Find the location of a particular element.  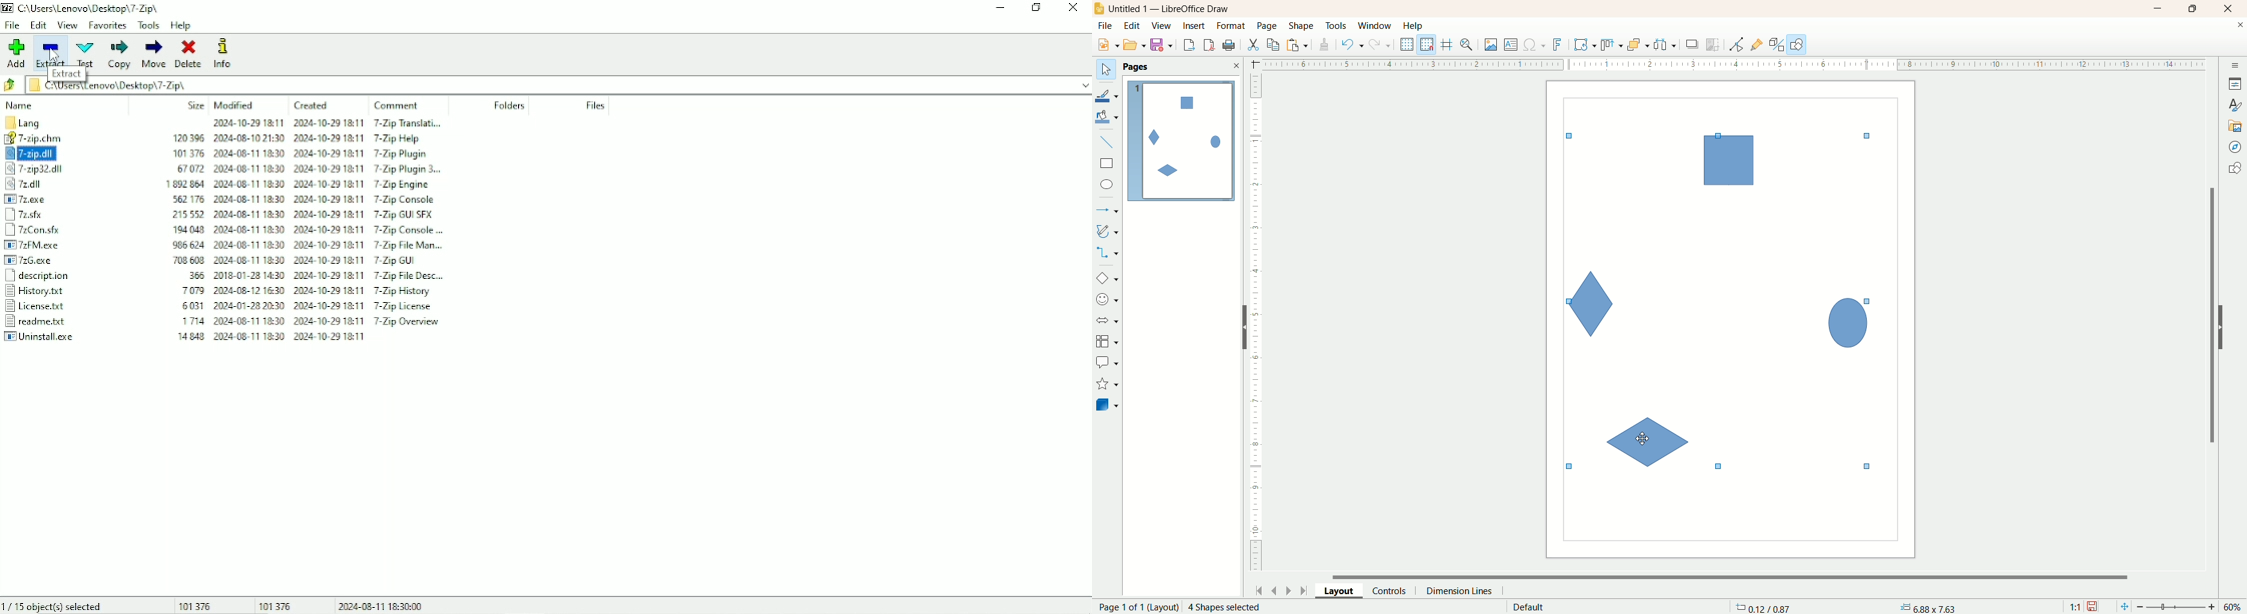

undo is located at coordinates (1353, 45).